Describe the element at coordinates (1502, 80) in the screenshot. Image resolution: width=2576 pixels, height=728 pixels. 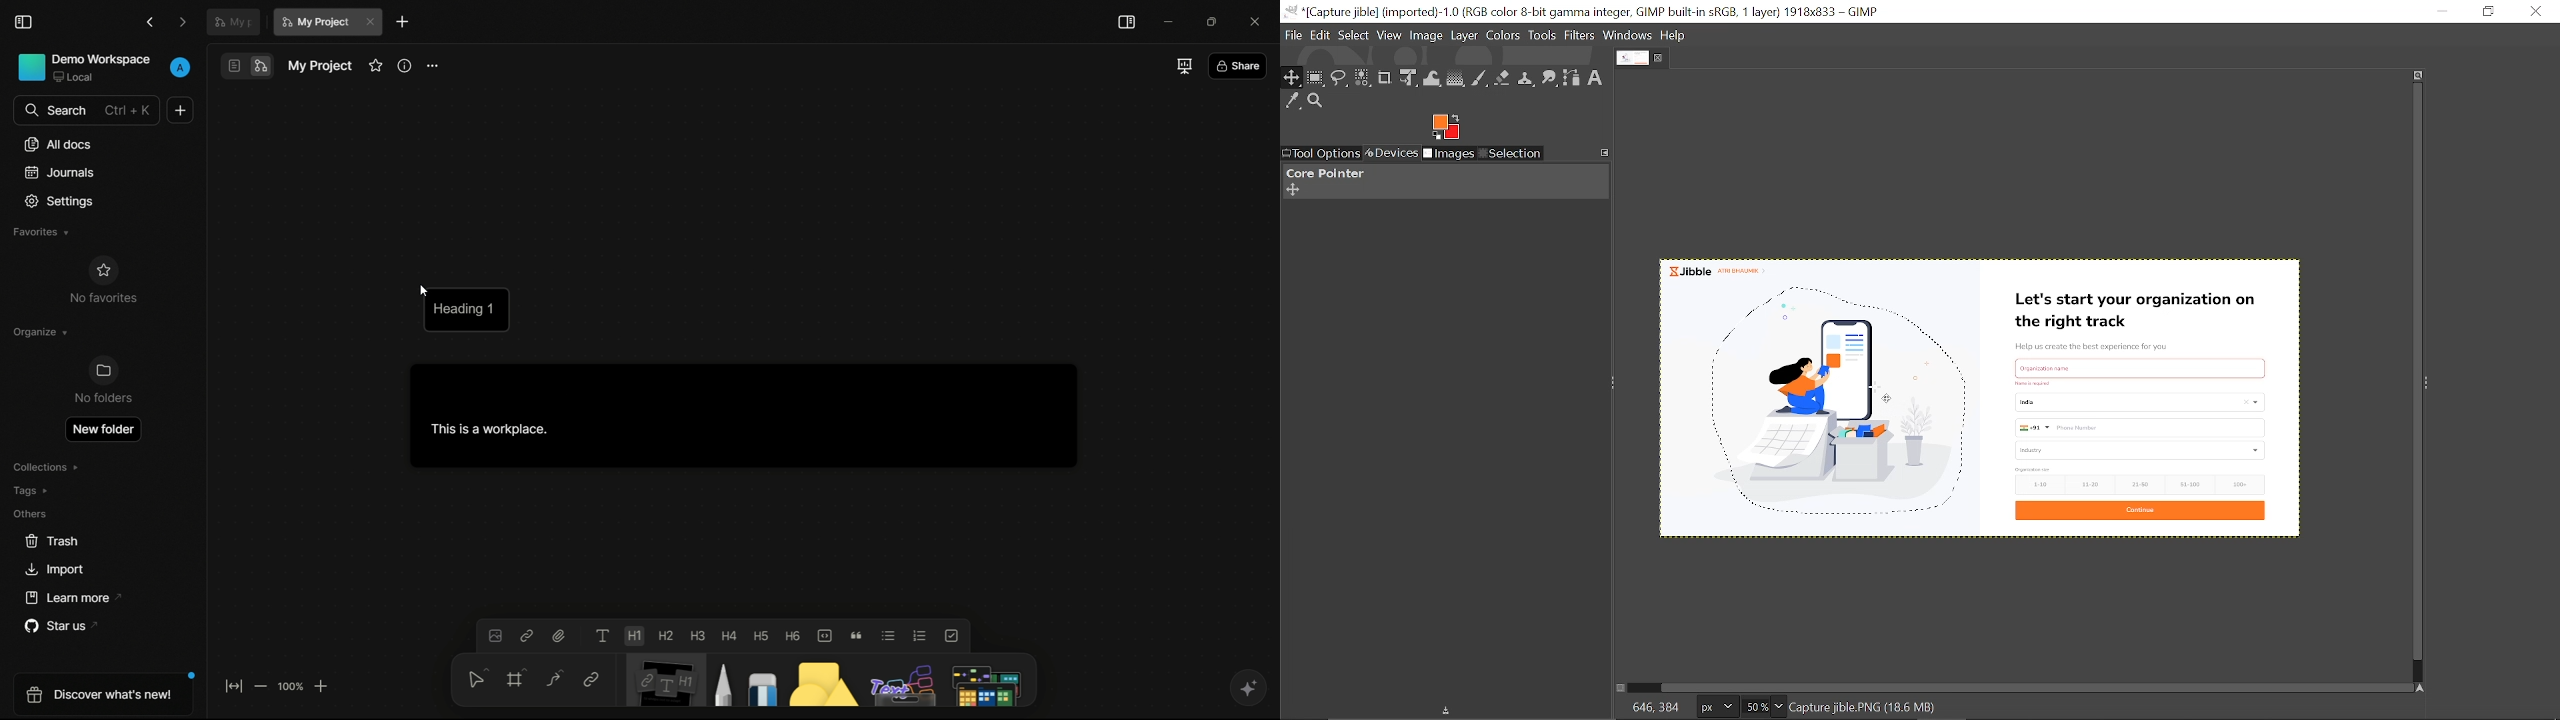
I see `Eraser tool` at that location.